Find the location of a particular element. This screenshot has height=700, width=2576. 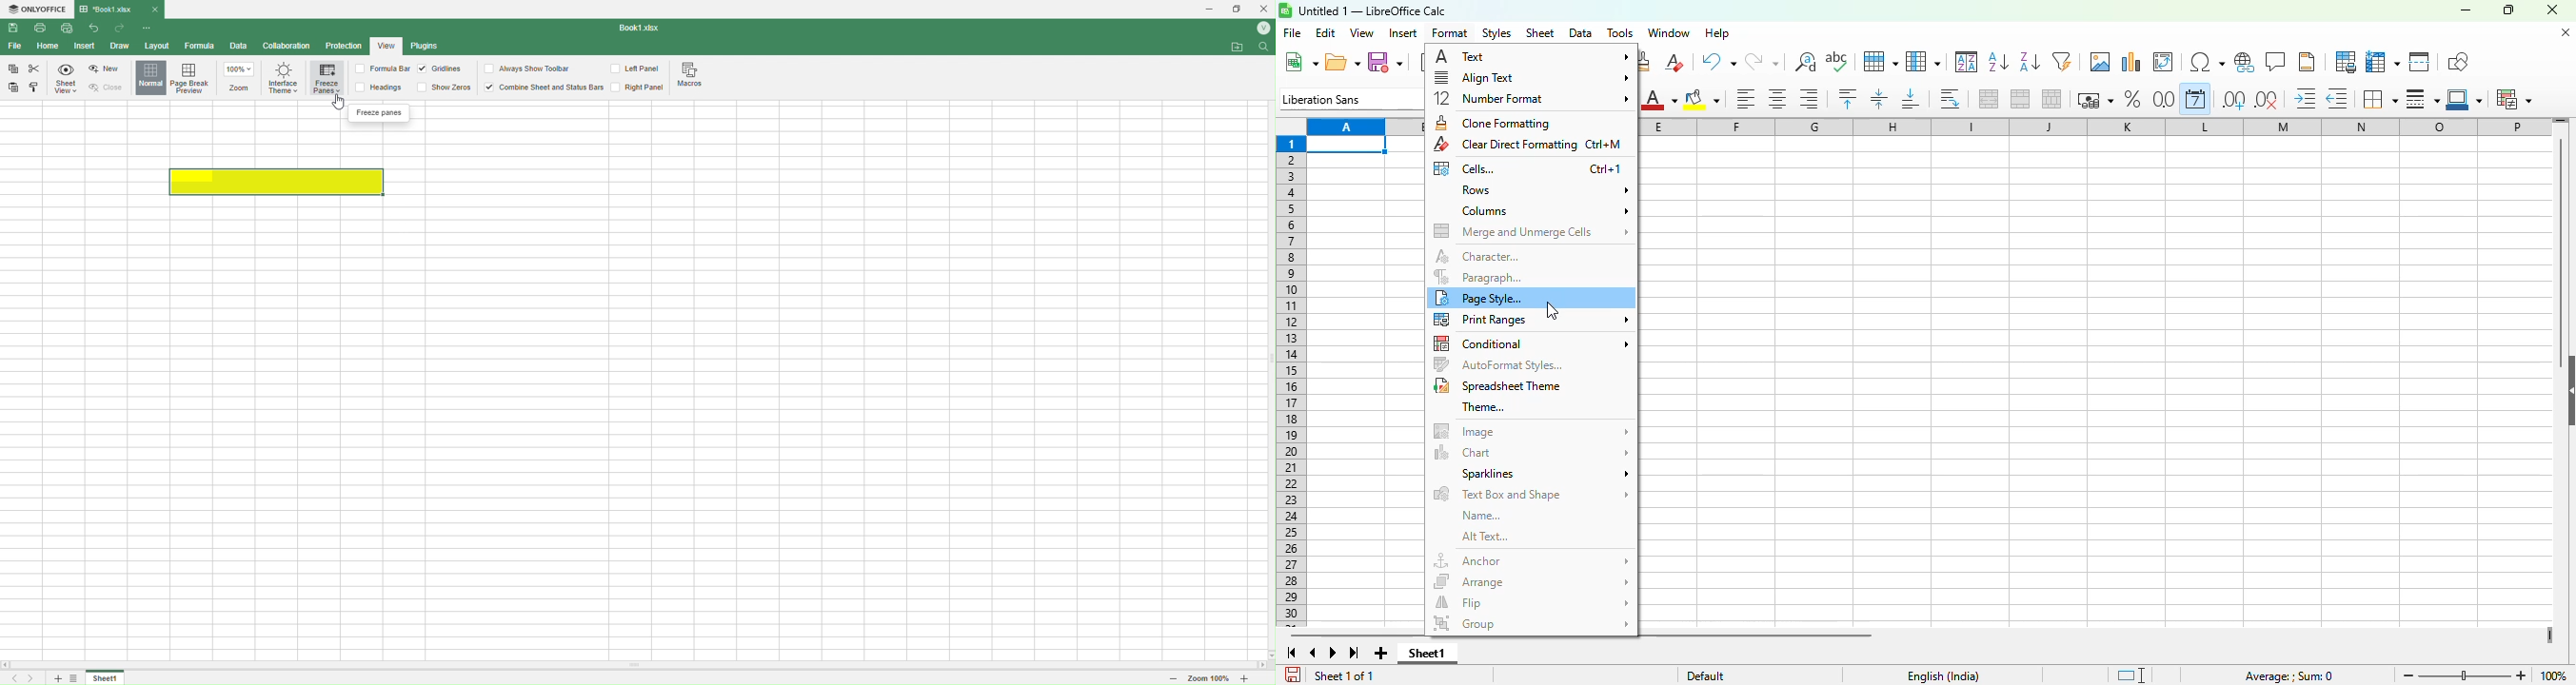

align right is located at coordinates (1809, 99).